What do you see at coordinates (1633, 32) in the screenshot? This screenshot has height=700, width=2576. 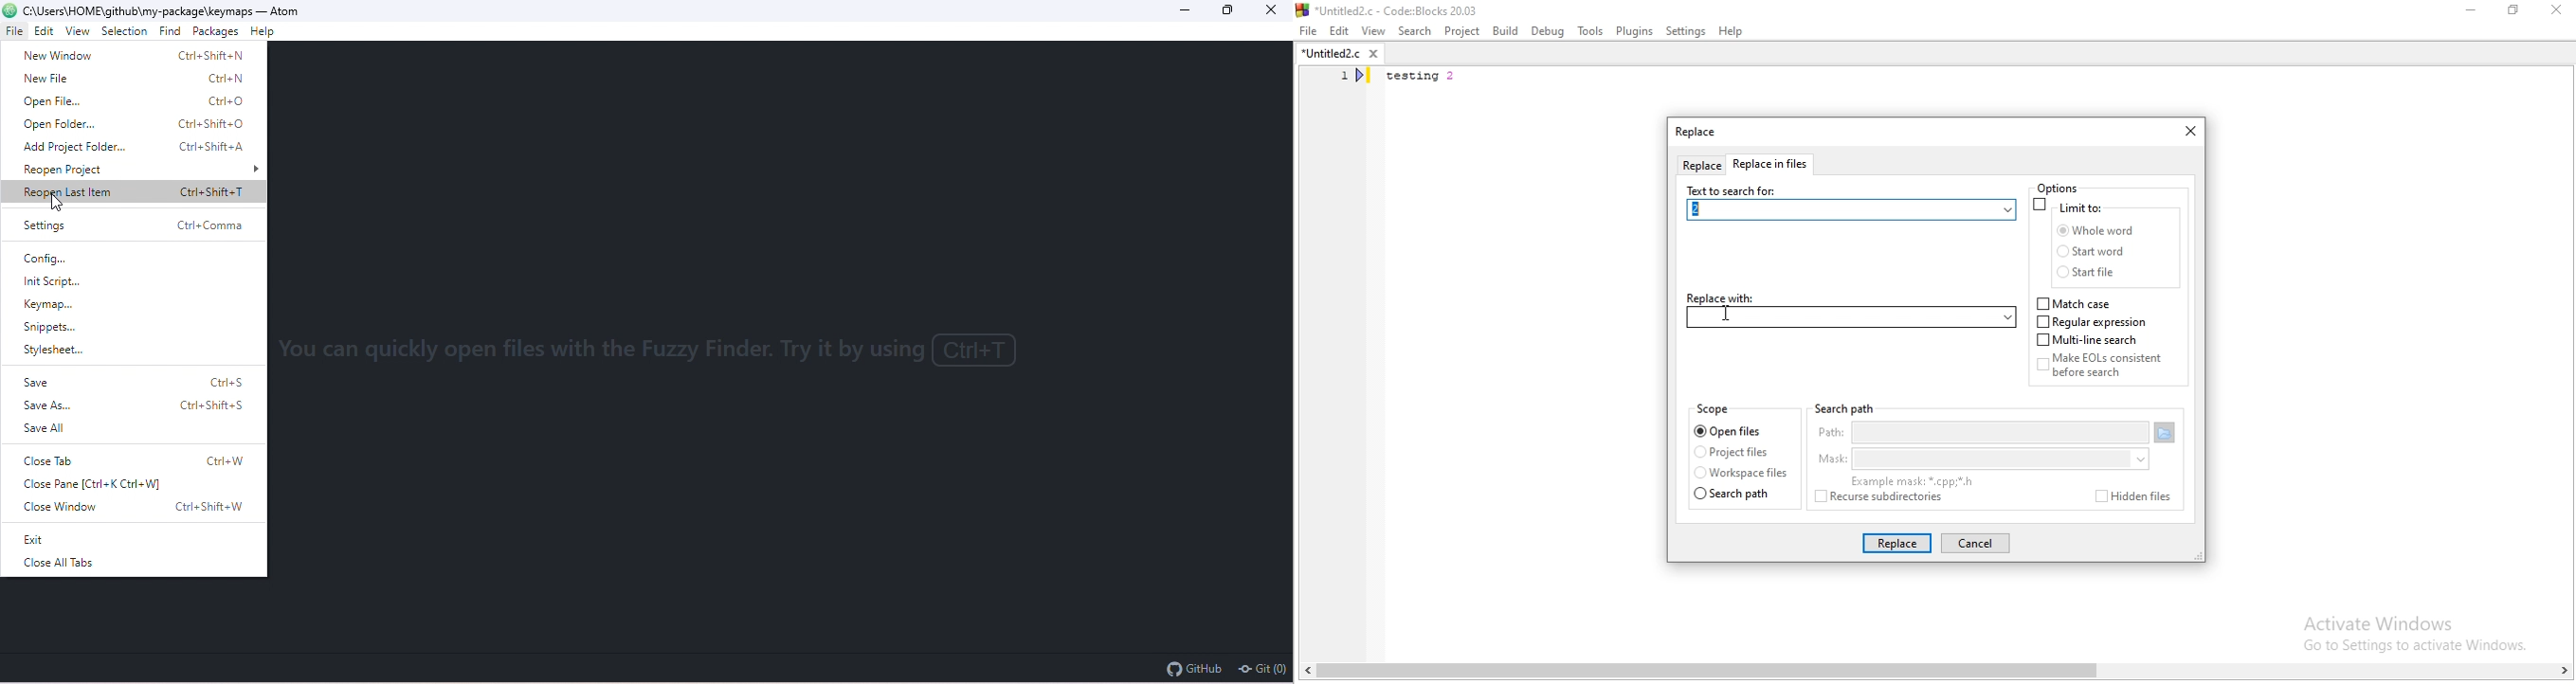 I see `Plugins ` at bounding box center [1633, 32].